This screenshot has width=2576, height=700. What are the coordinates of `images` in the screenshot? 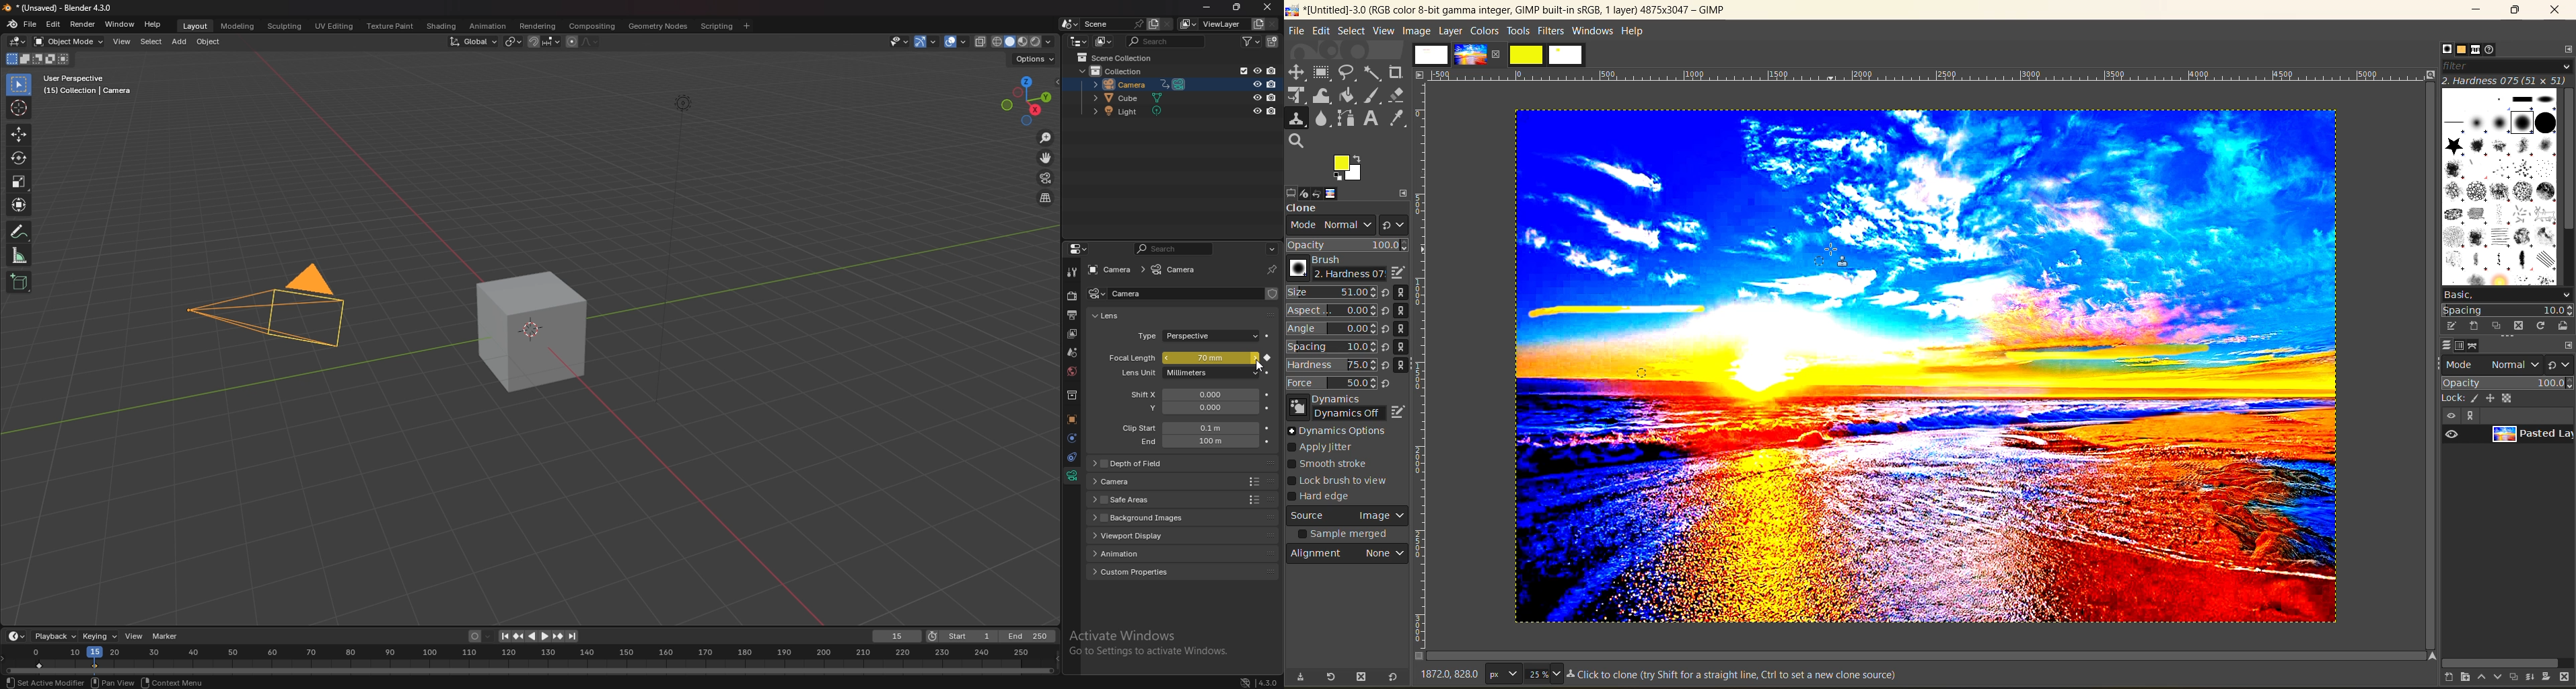 It's located at (1431, 55).